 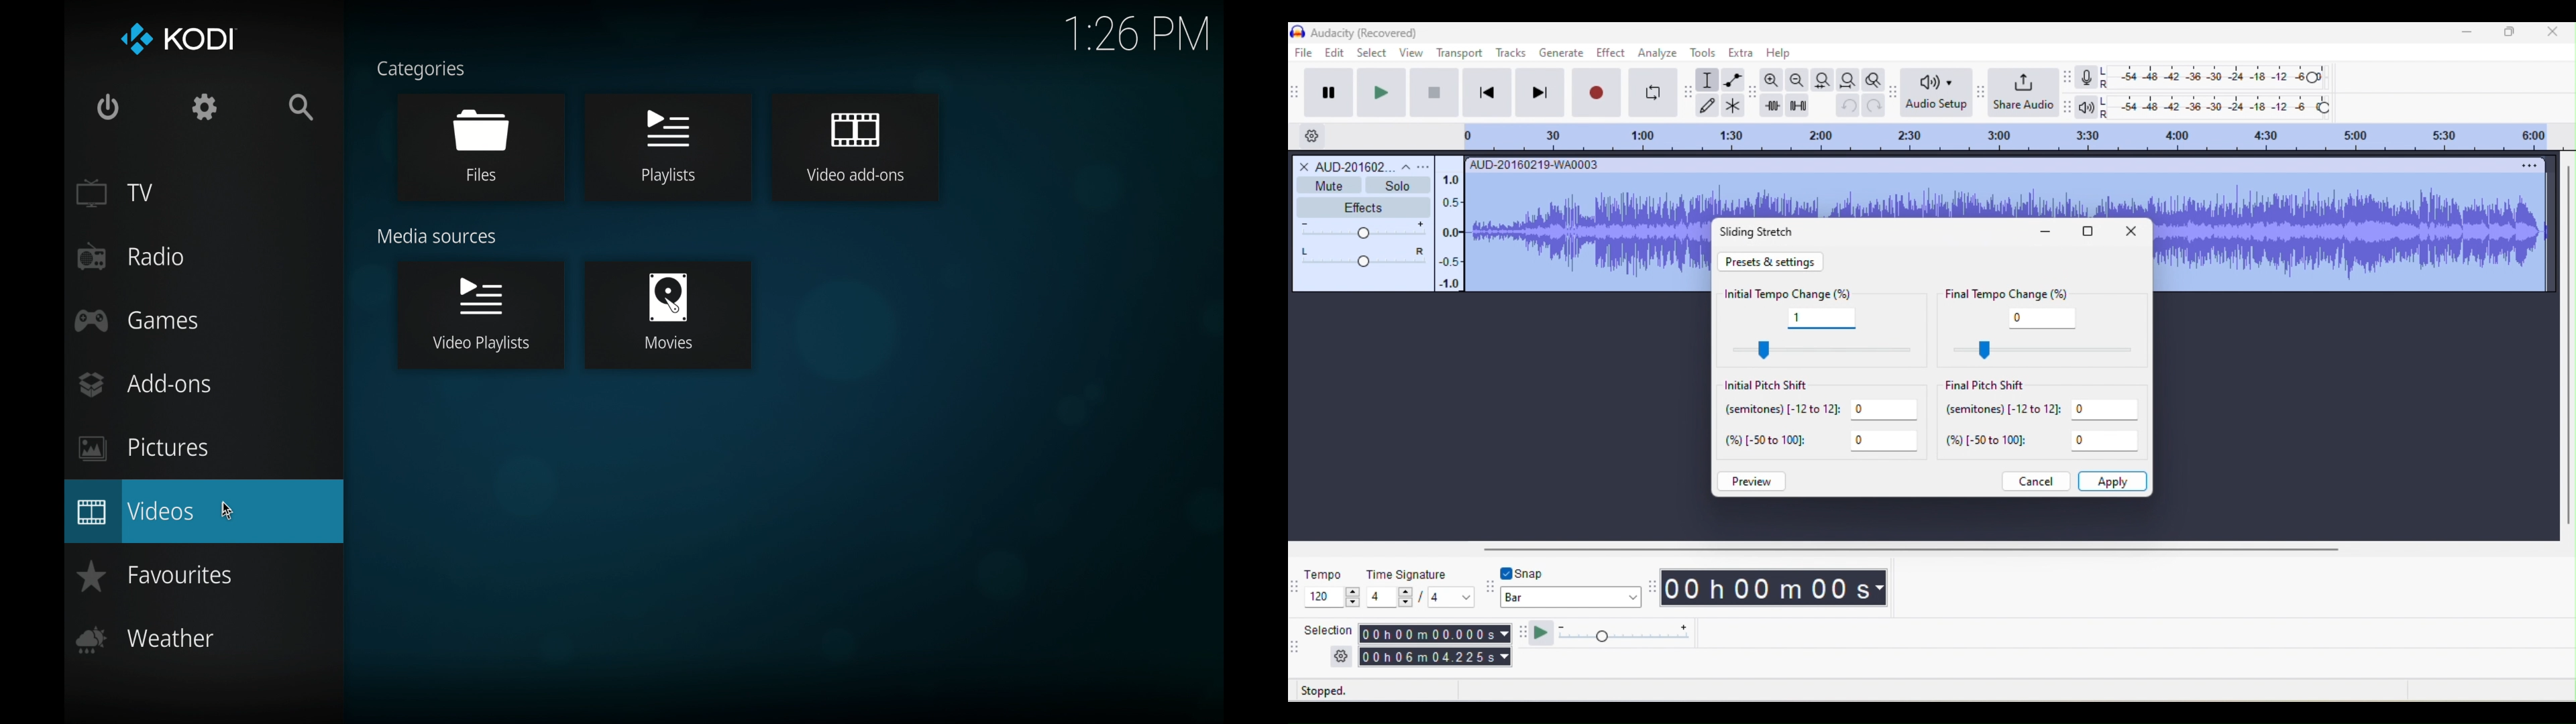 What do you see at coordinates (1925, 548) in the screenshot?
I see `horizontal scroll bar` at bounding box center [1925, 548].